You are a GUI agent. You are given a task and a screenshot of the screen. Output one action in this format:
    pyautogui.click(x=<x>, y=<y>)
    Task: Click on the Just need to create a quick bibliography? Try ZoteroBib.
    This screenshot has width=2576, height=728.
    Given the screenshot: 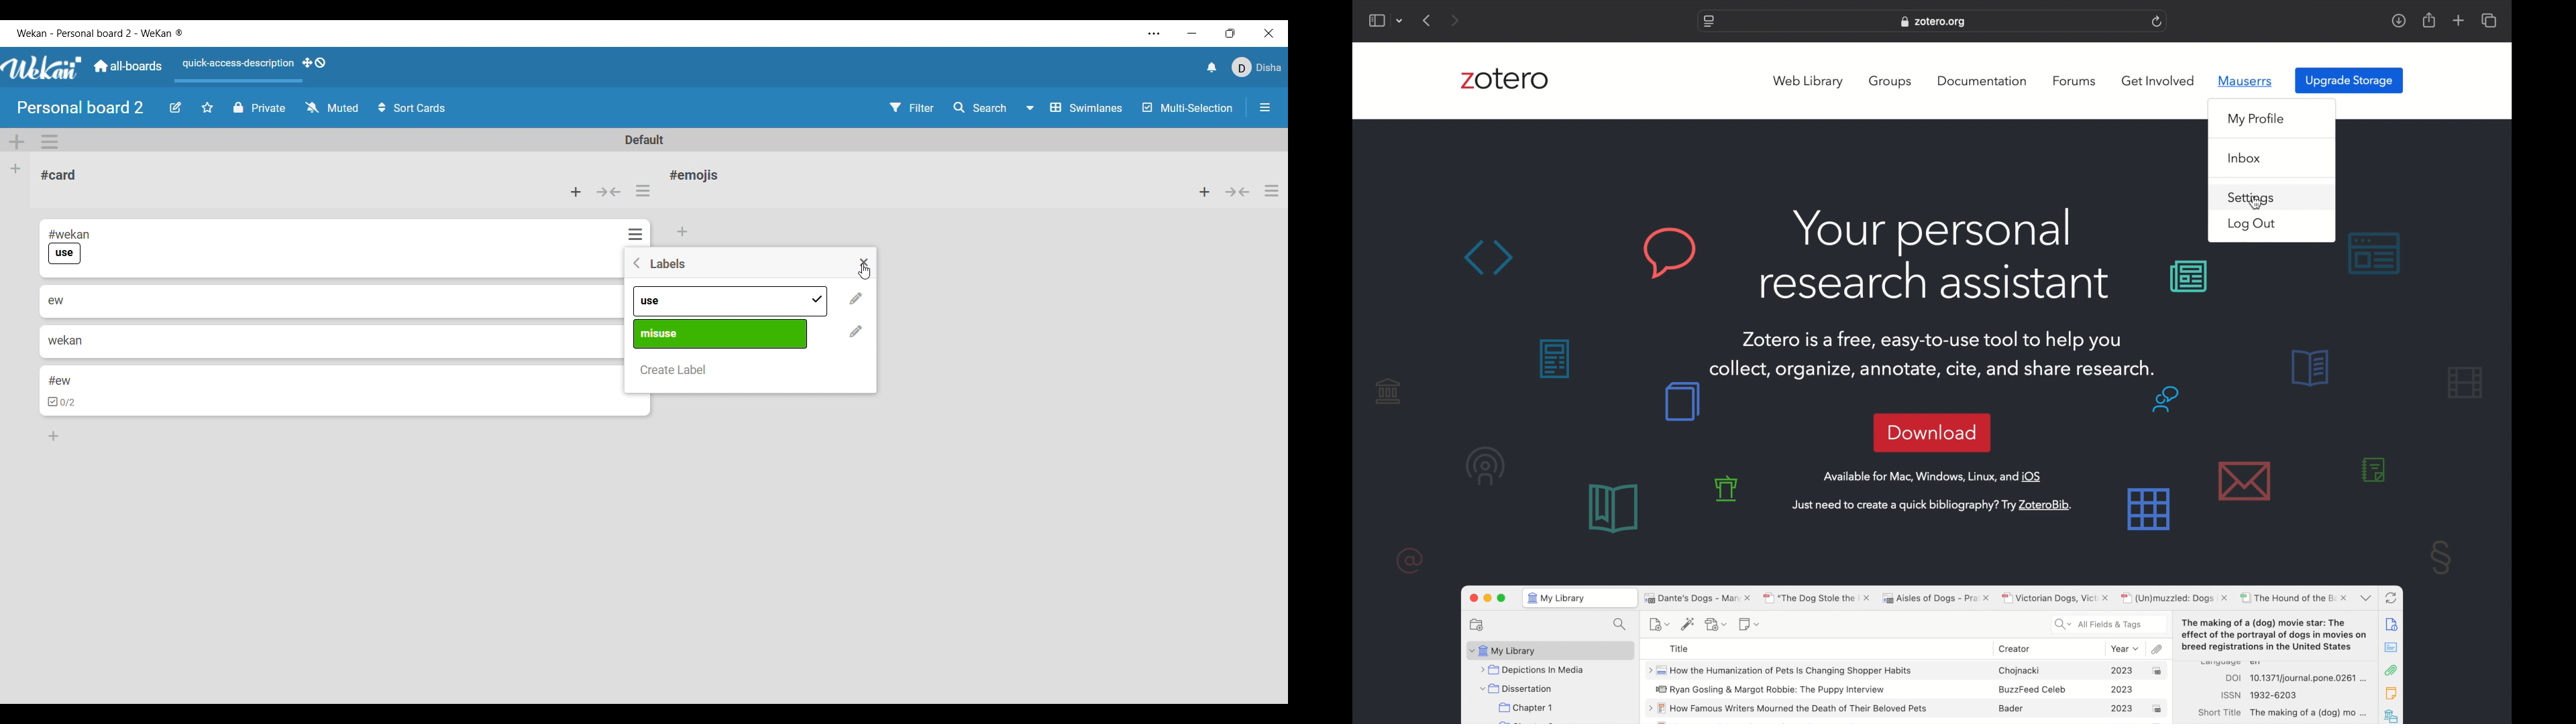 What is the action you would take?
    pyautogui.click(x=1937, y=510)
    